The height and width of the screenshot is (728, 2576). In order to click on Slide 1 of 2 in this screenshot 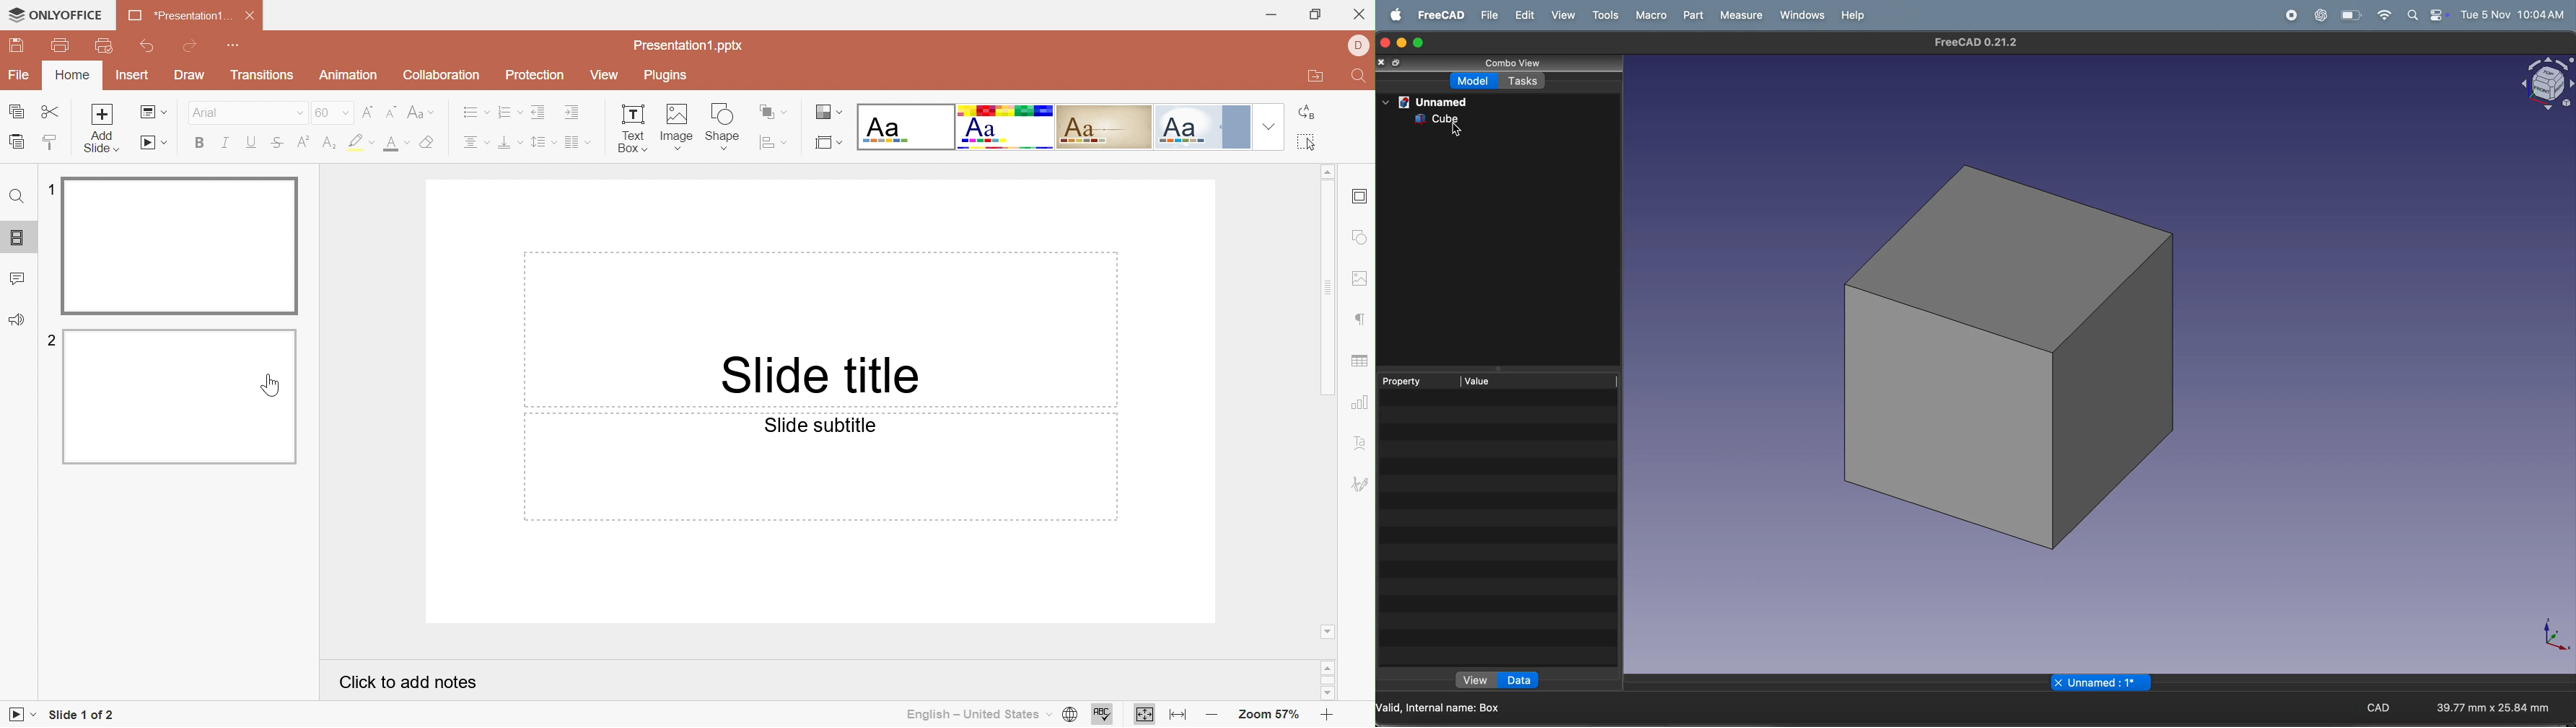, I will do `click(82, 715)`.